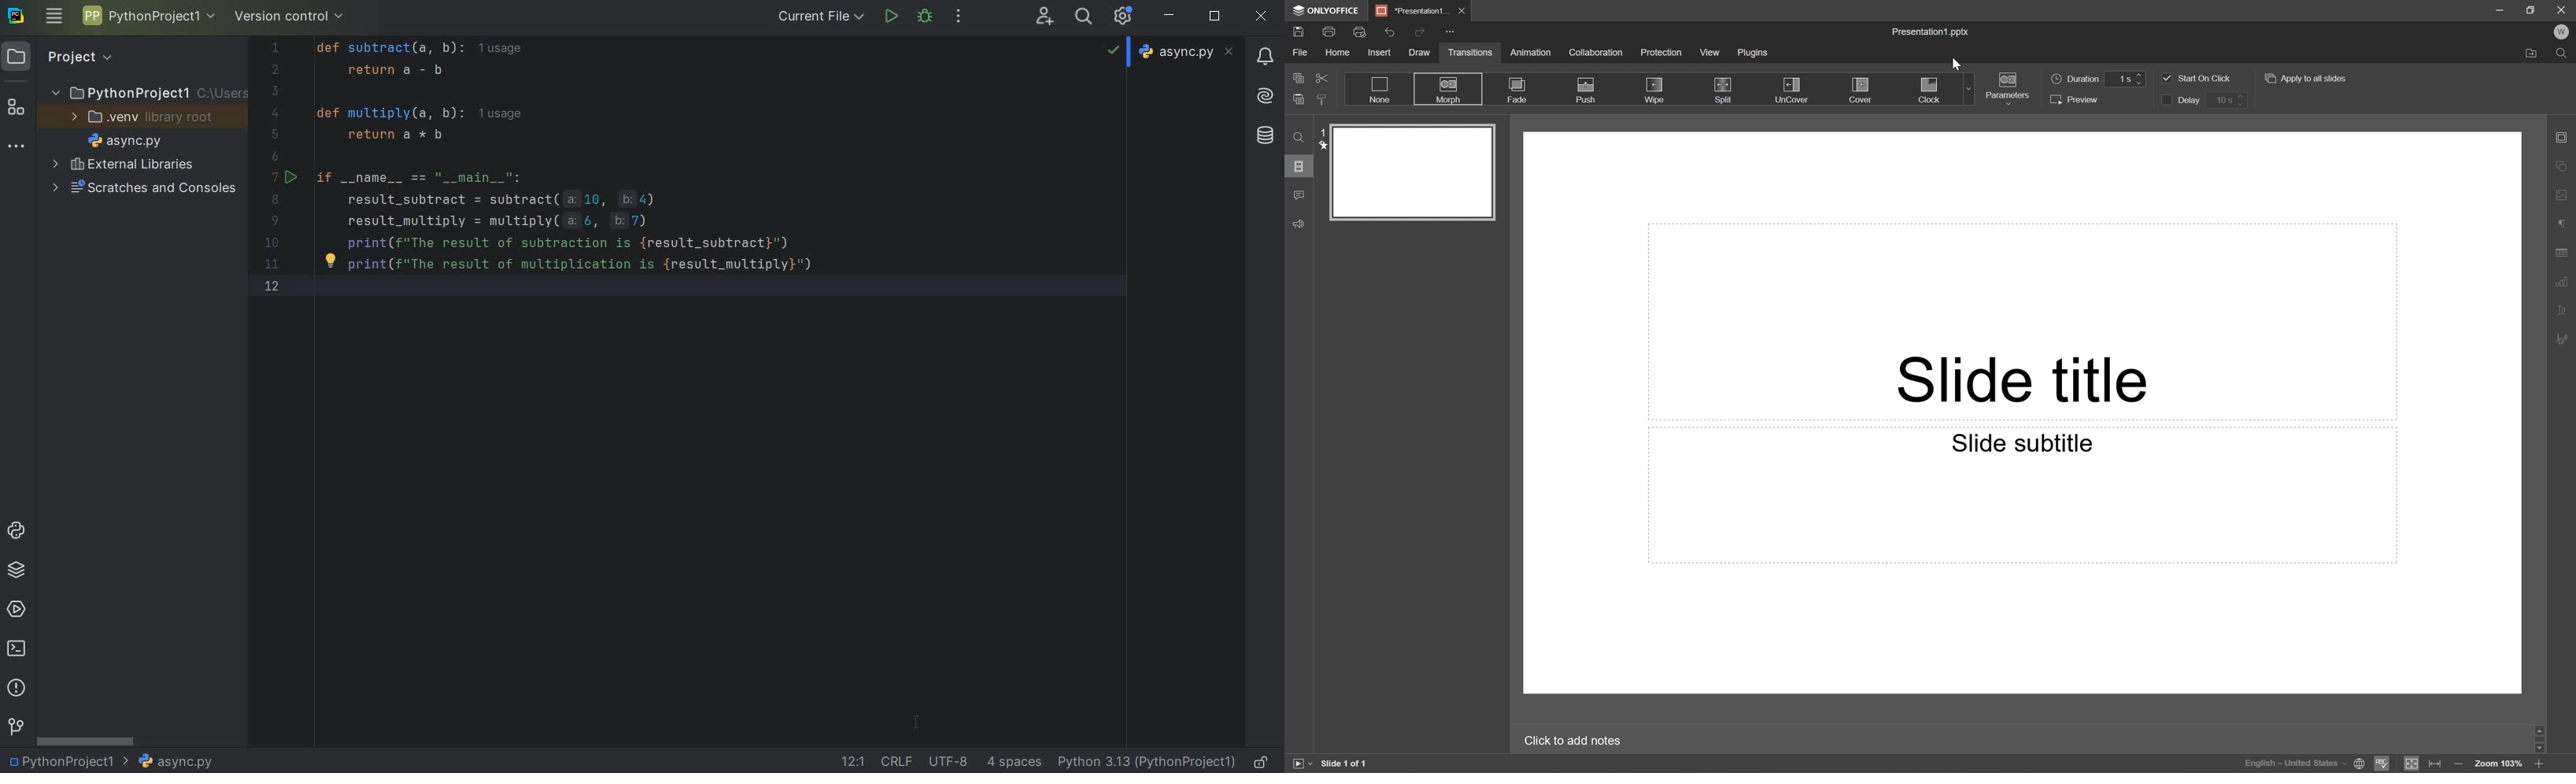  I want to click on Slide subtitle, so click(2027, 443).